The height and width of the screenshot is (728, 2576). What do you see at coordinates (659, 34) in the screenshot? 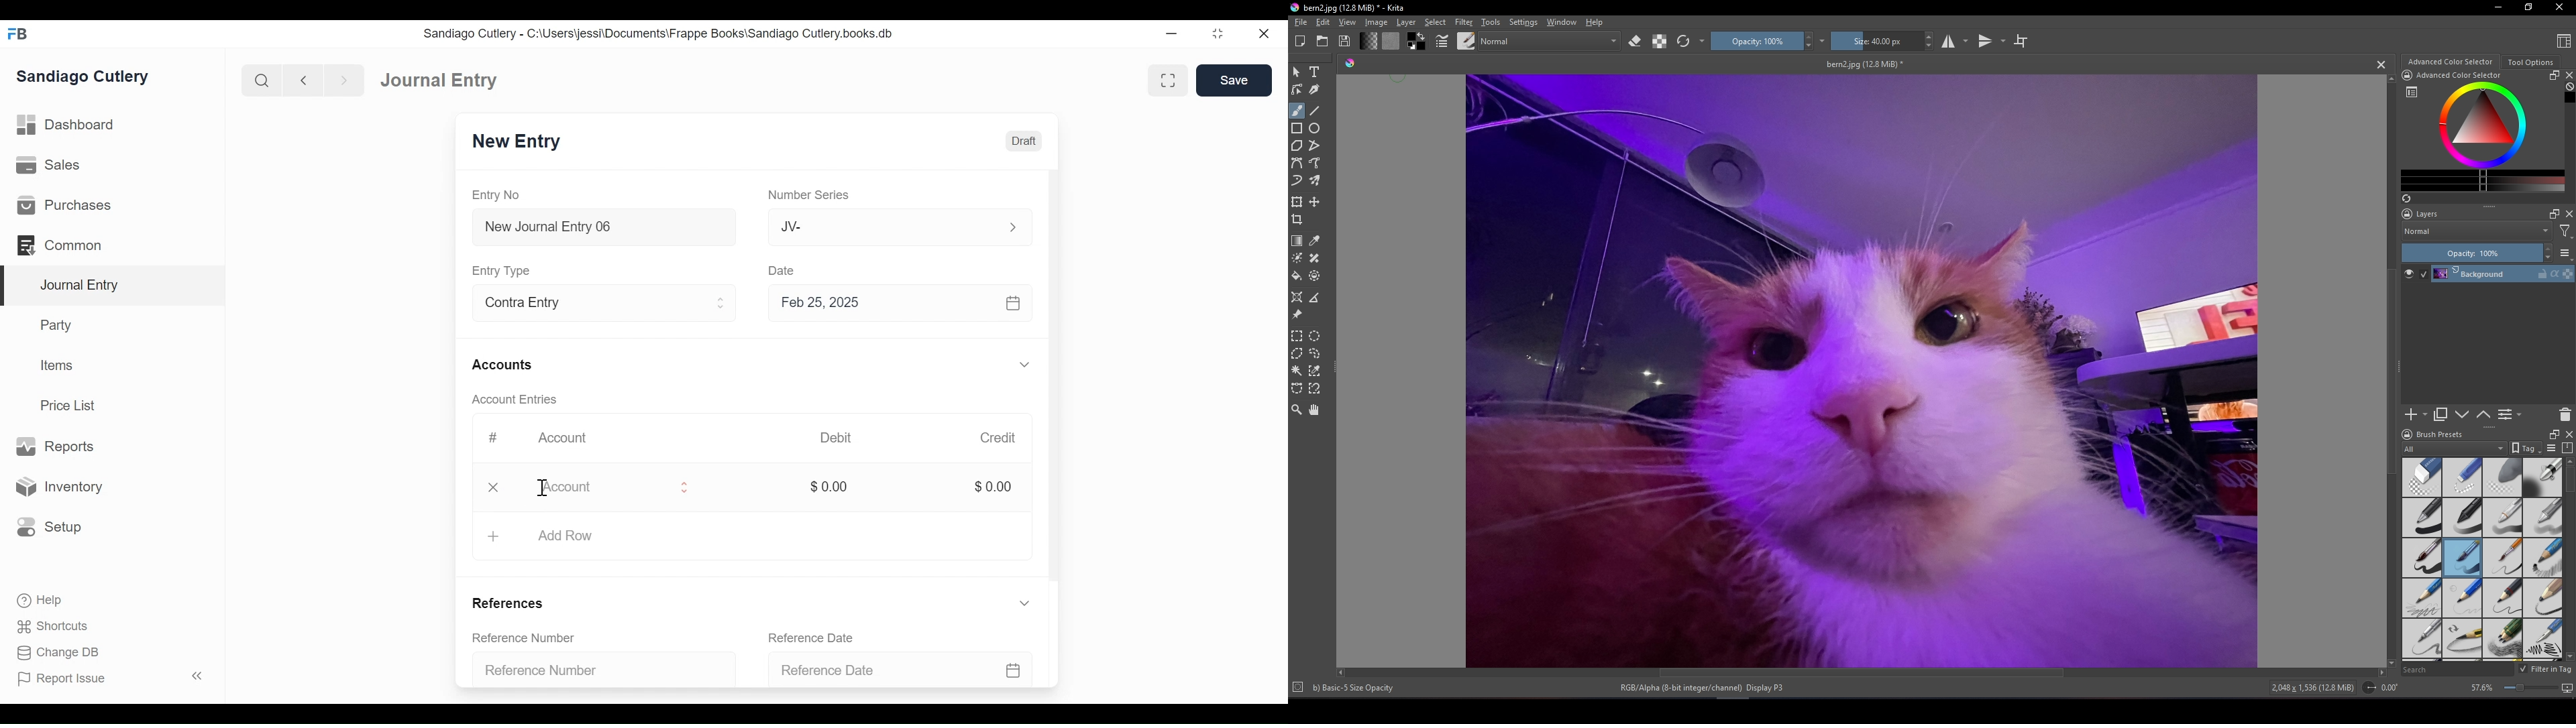
I see `Sandiago Cutlery - C:\Users\jessi\Documents\Frappe Books\Sandiago Cutlery.books.db` at bounding box center [659, 34].